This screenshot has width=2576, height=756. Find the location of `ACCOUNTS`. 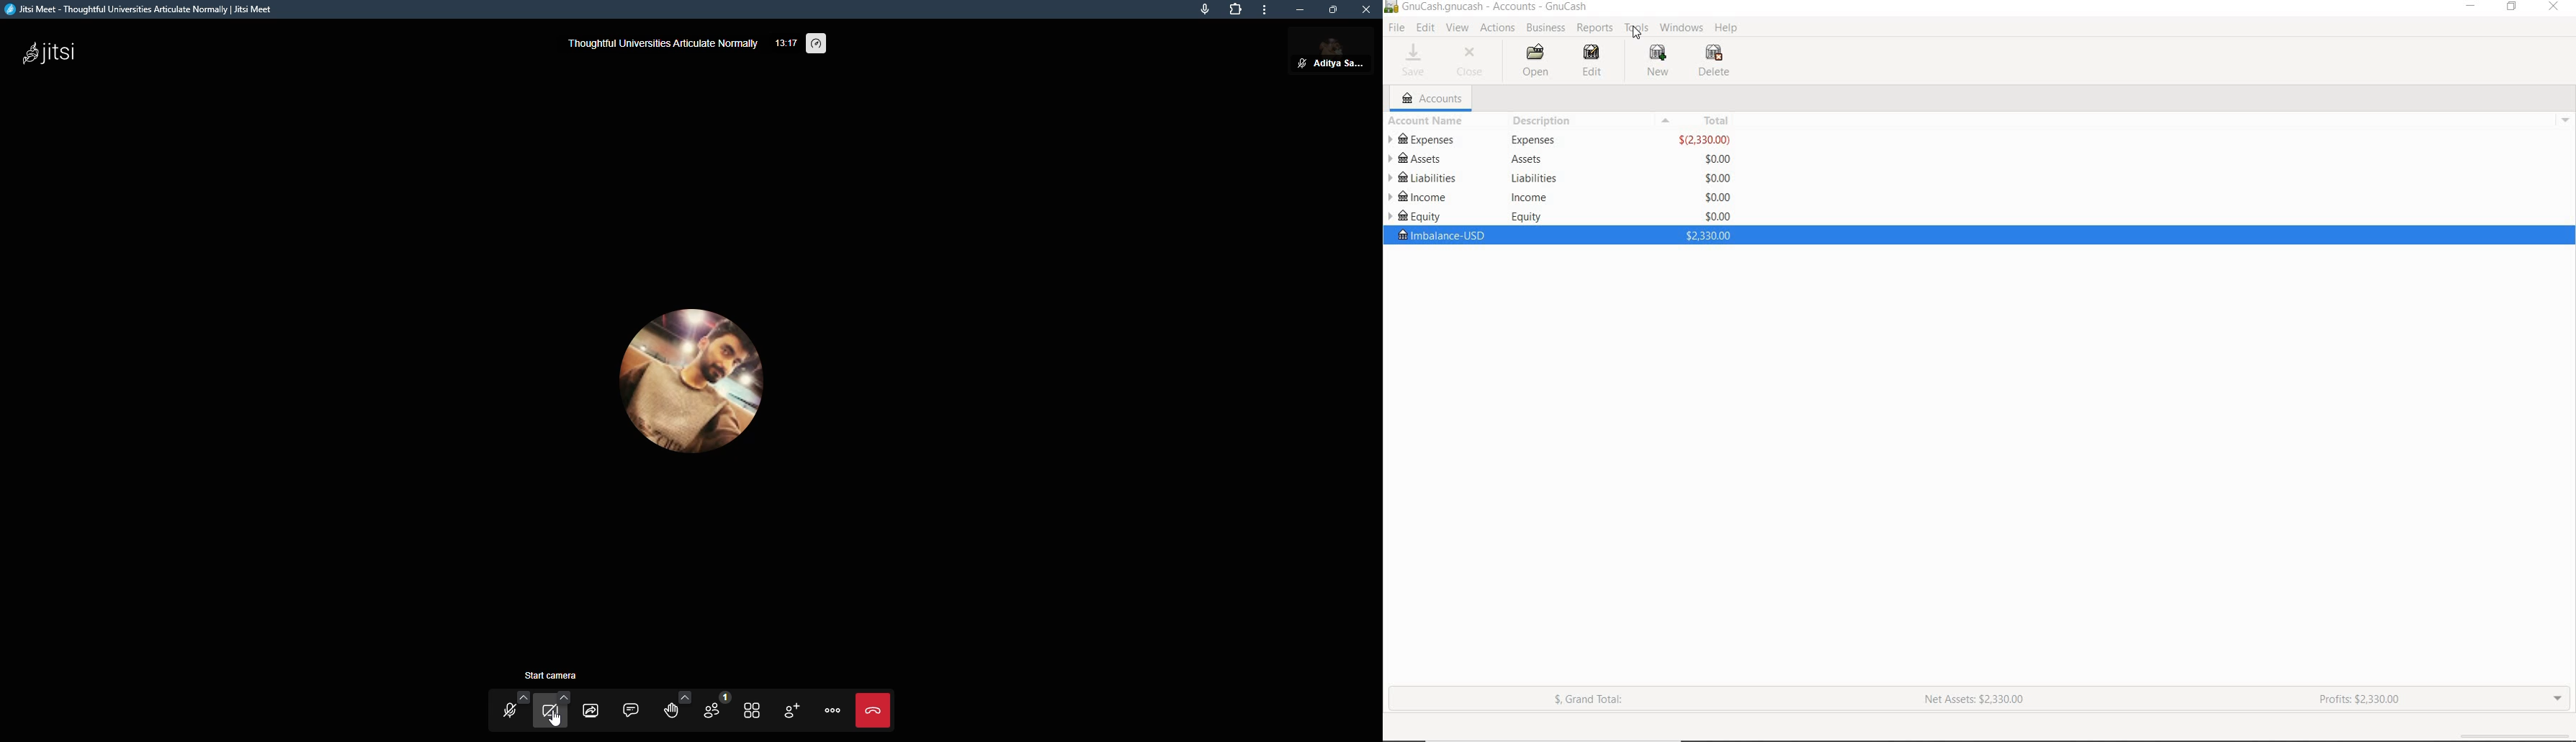

ACCOUNTS is located at coordinates (1430, 99).